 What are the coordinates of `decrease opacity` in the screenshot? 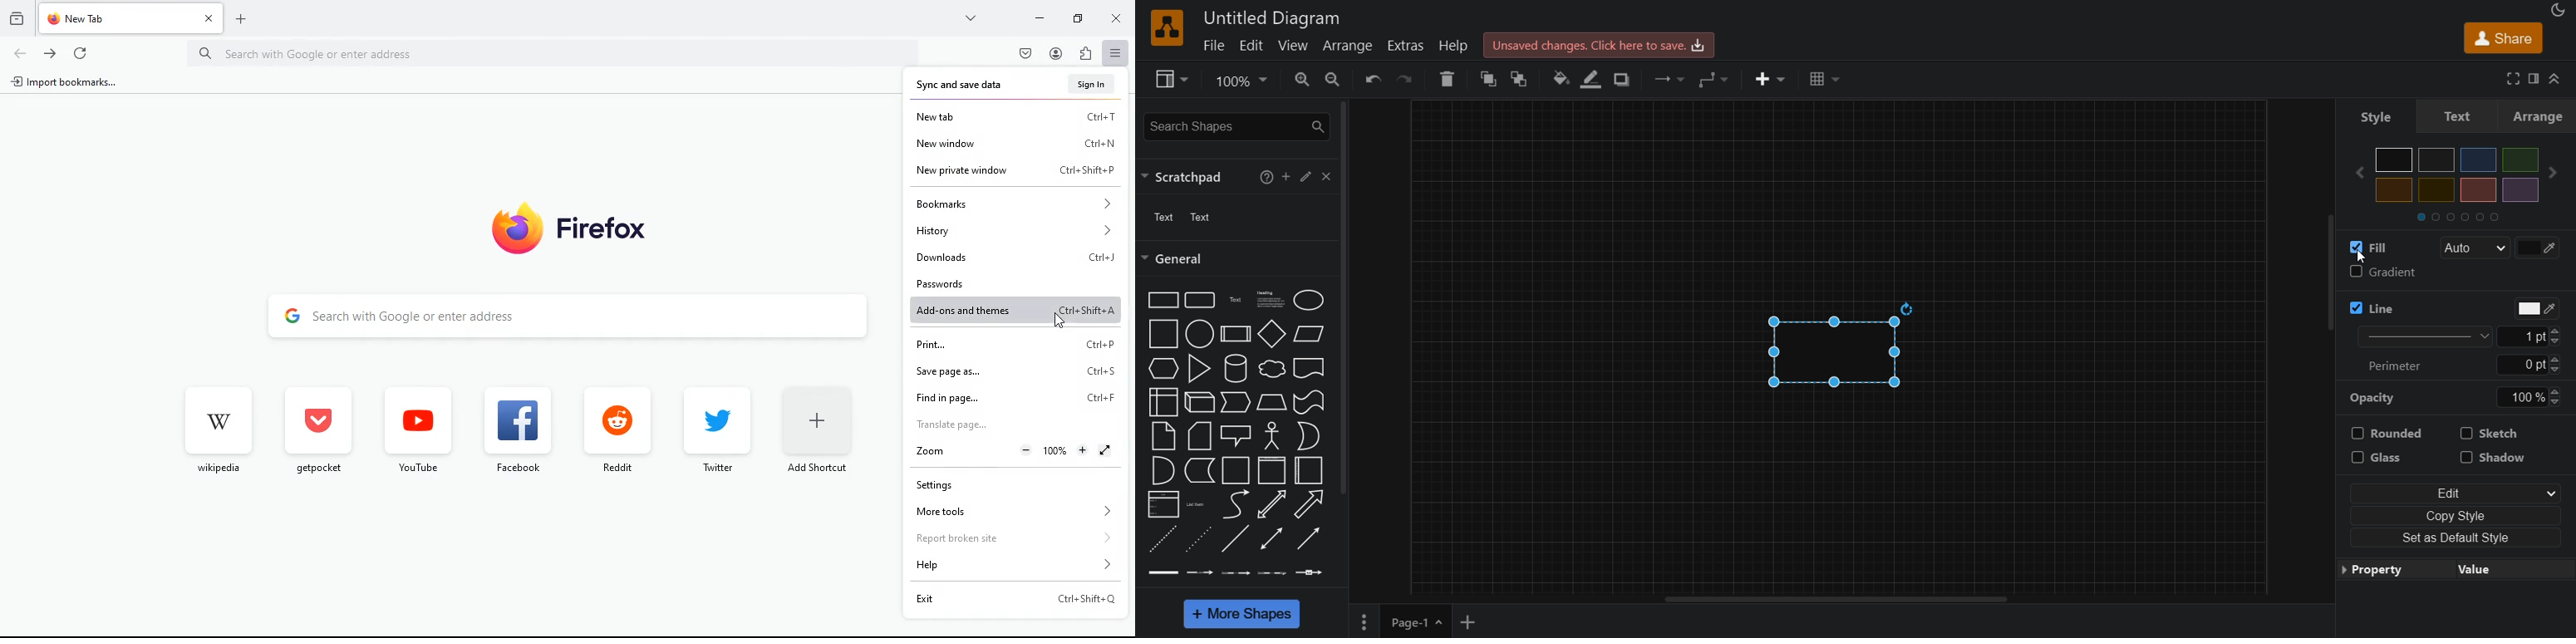 It's located at (2557, 401).